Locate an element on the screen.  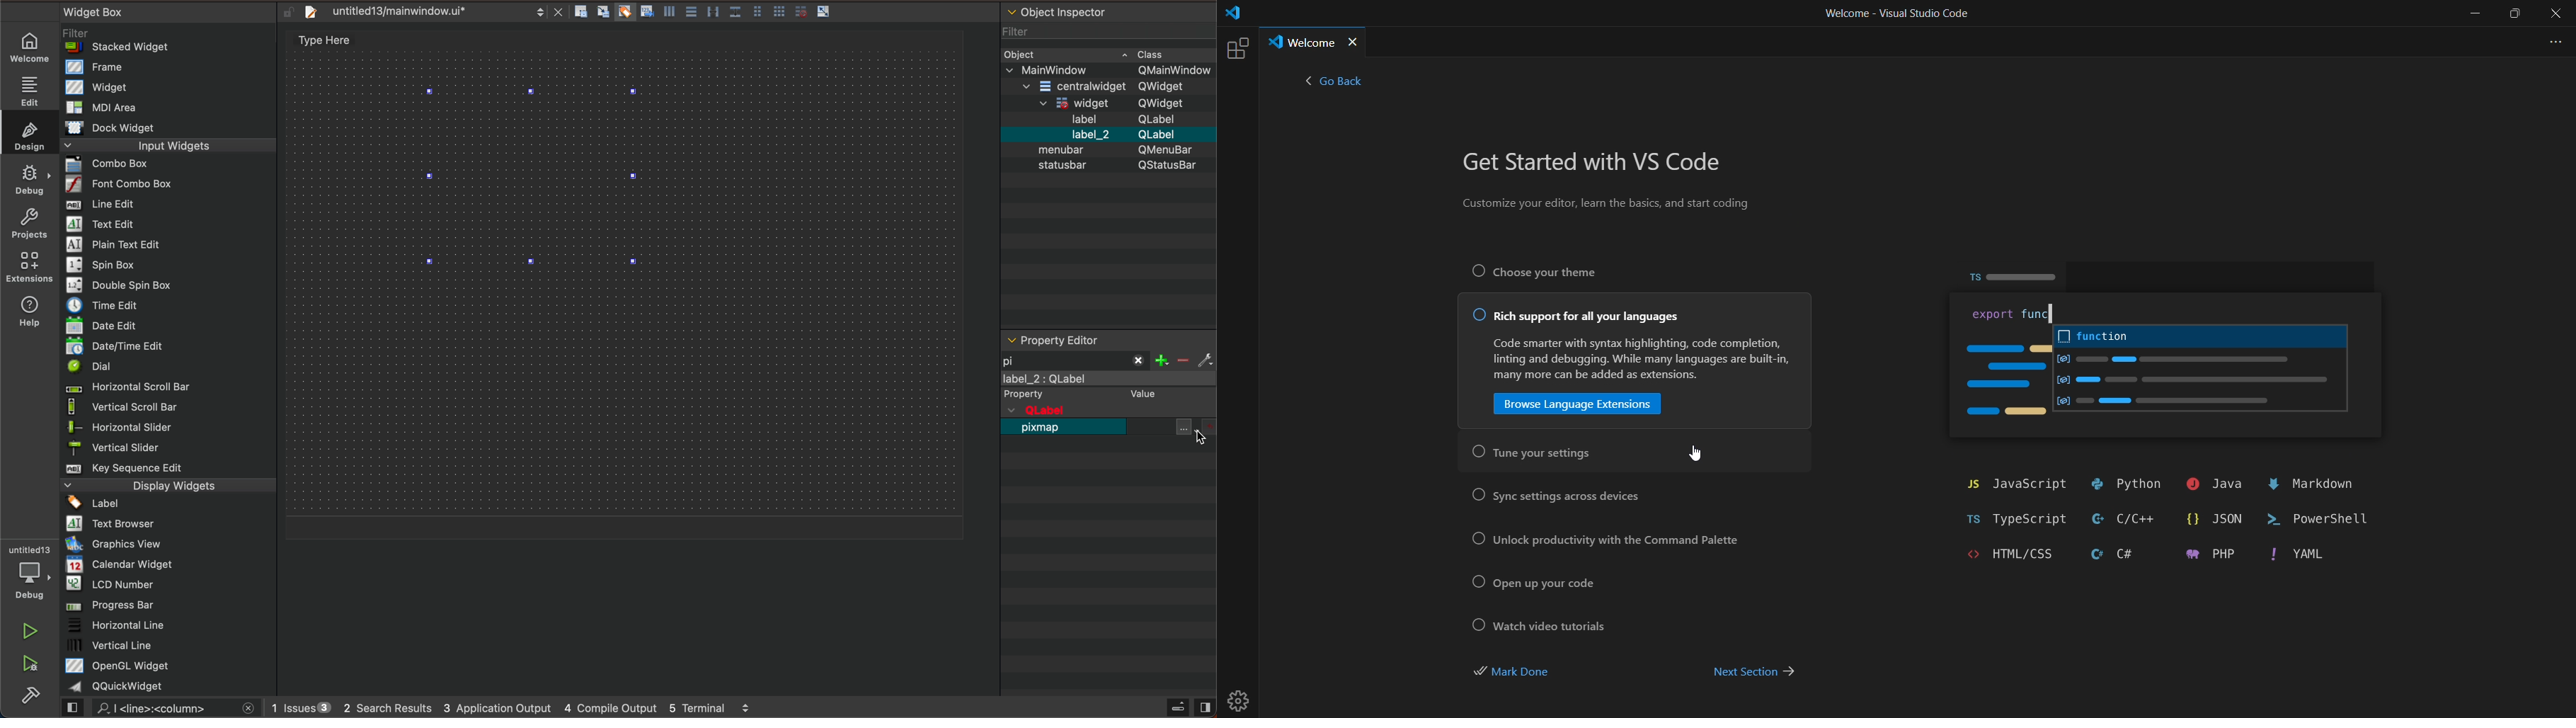
property editor is located at coordinates (1090, 340).